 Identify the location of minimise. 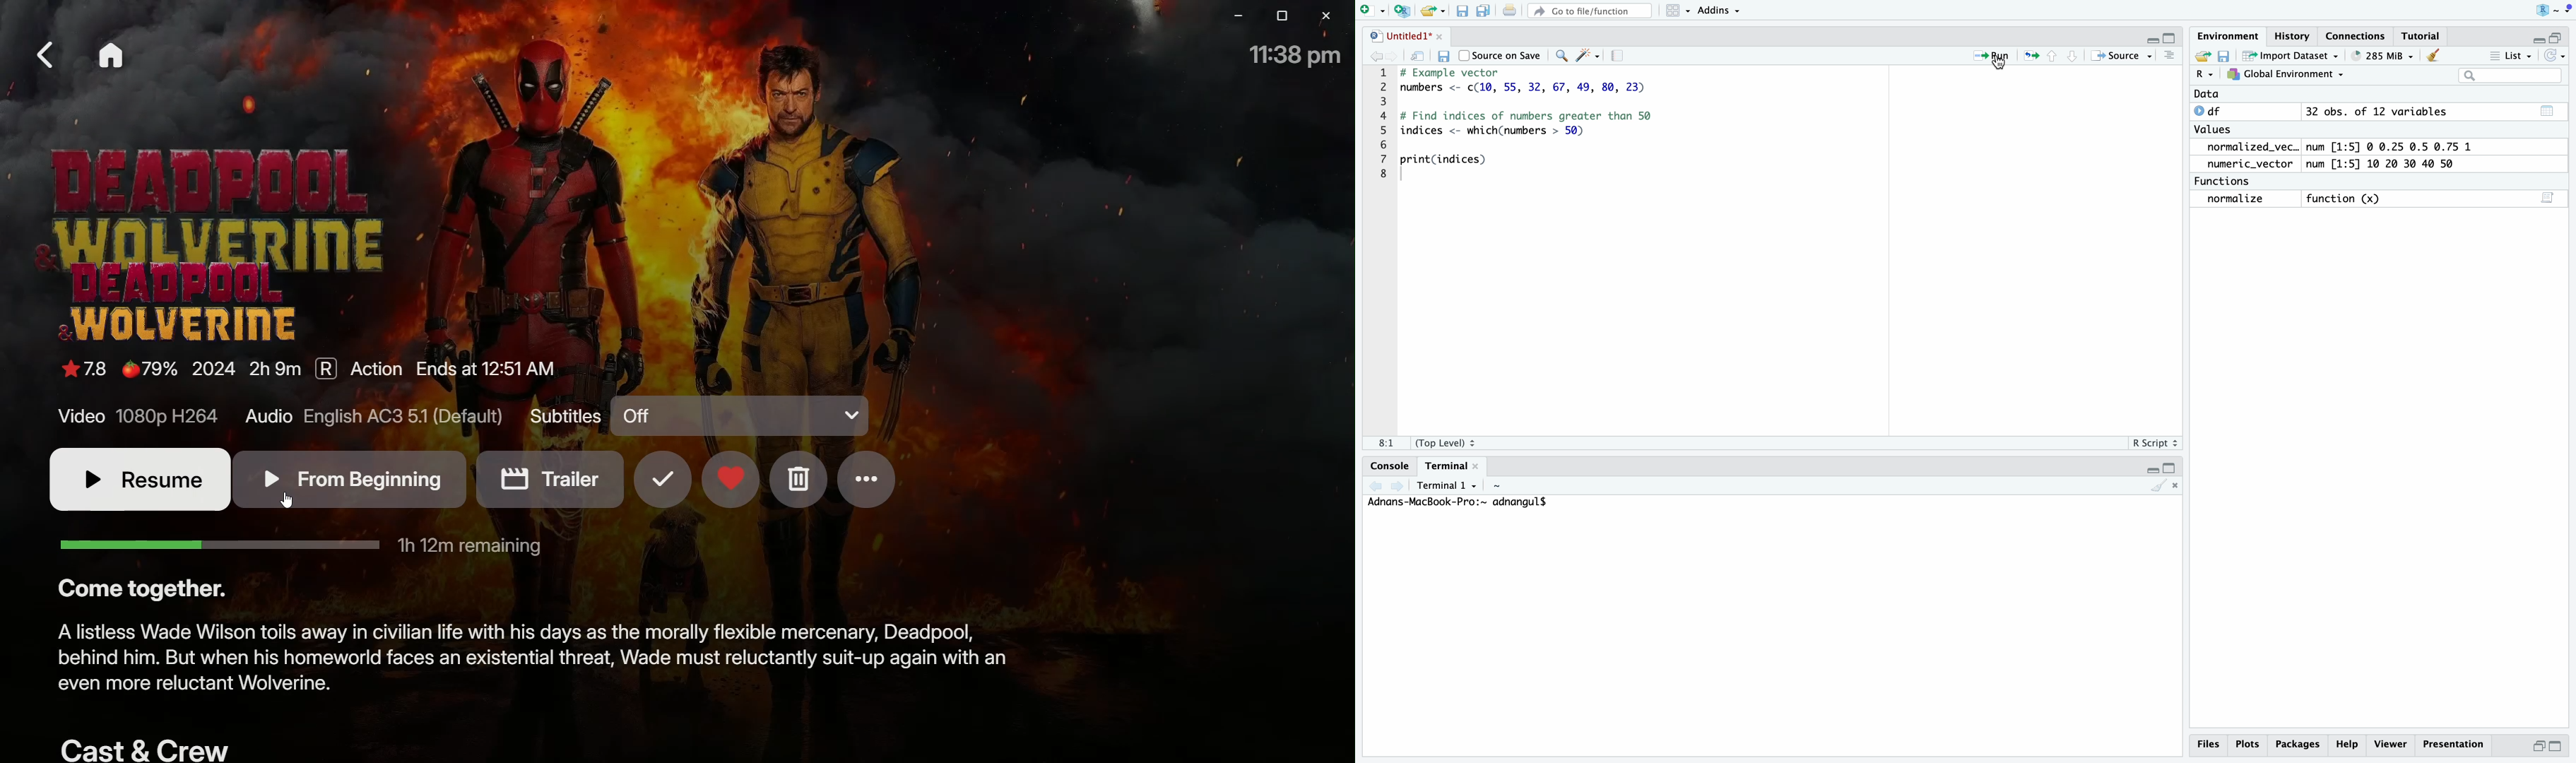
(2540, 744).